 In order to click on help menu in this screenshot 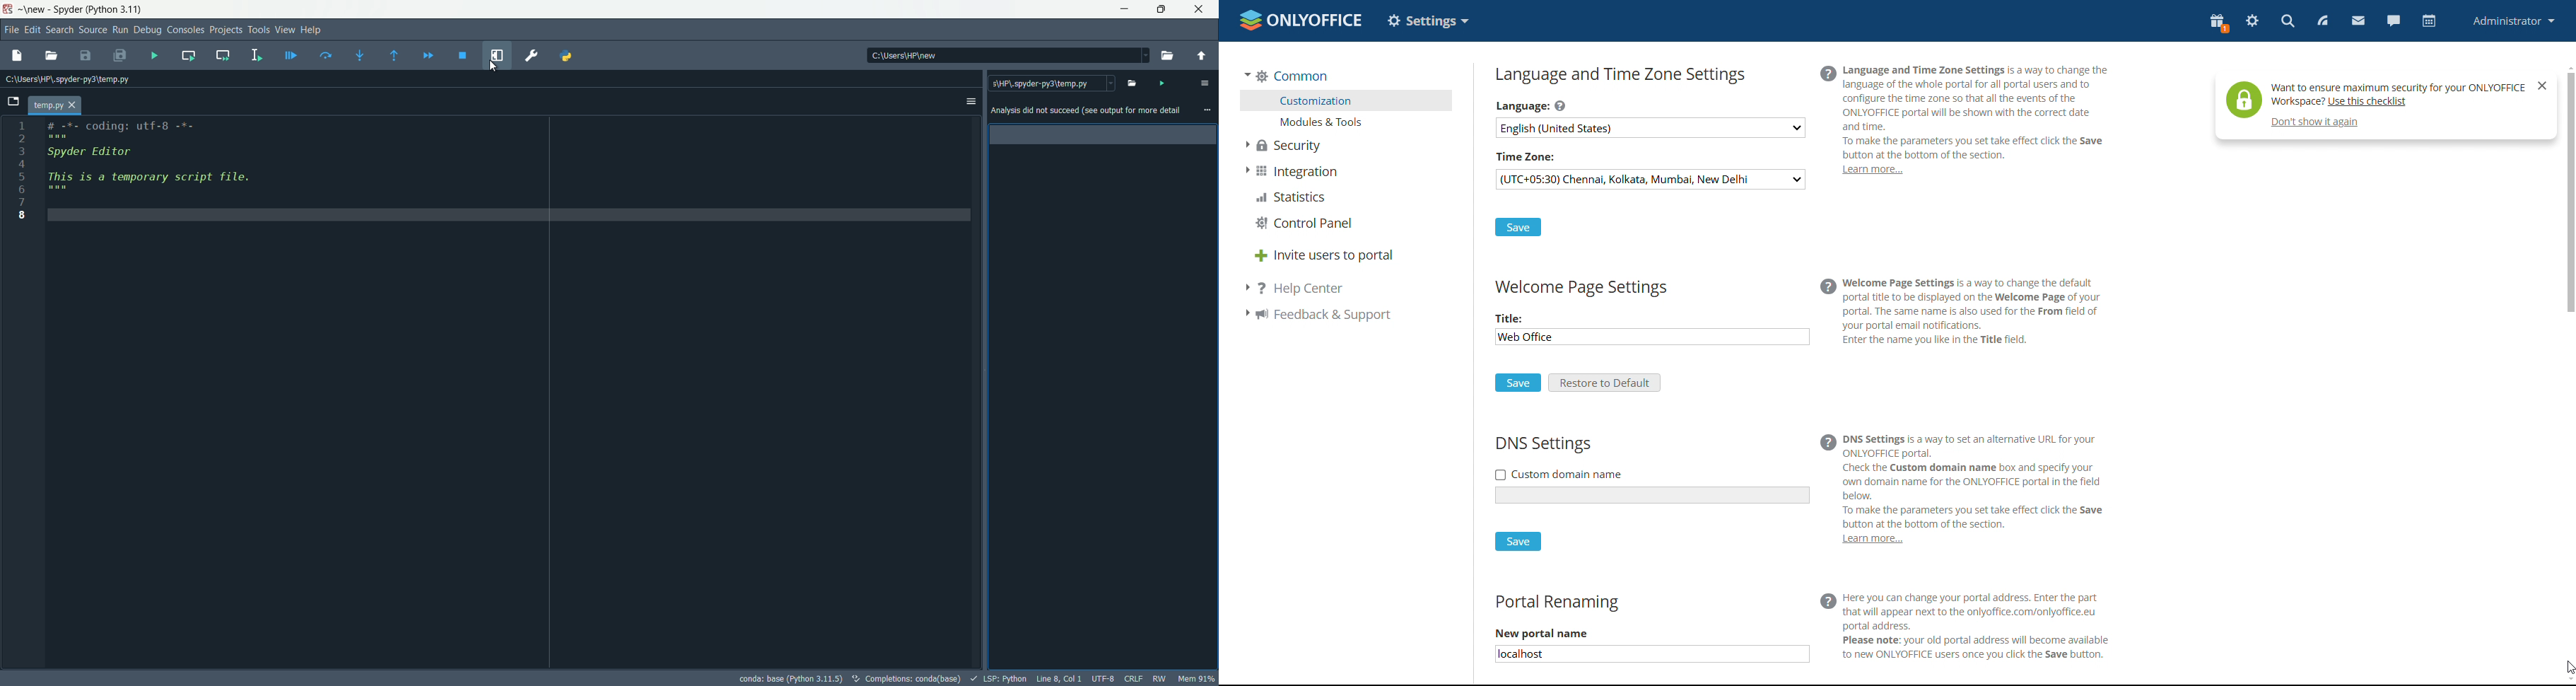, I will do `click(314, 29)`.